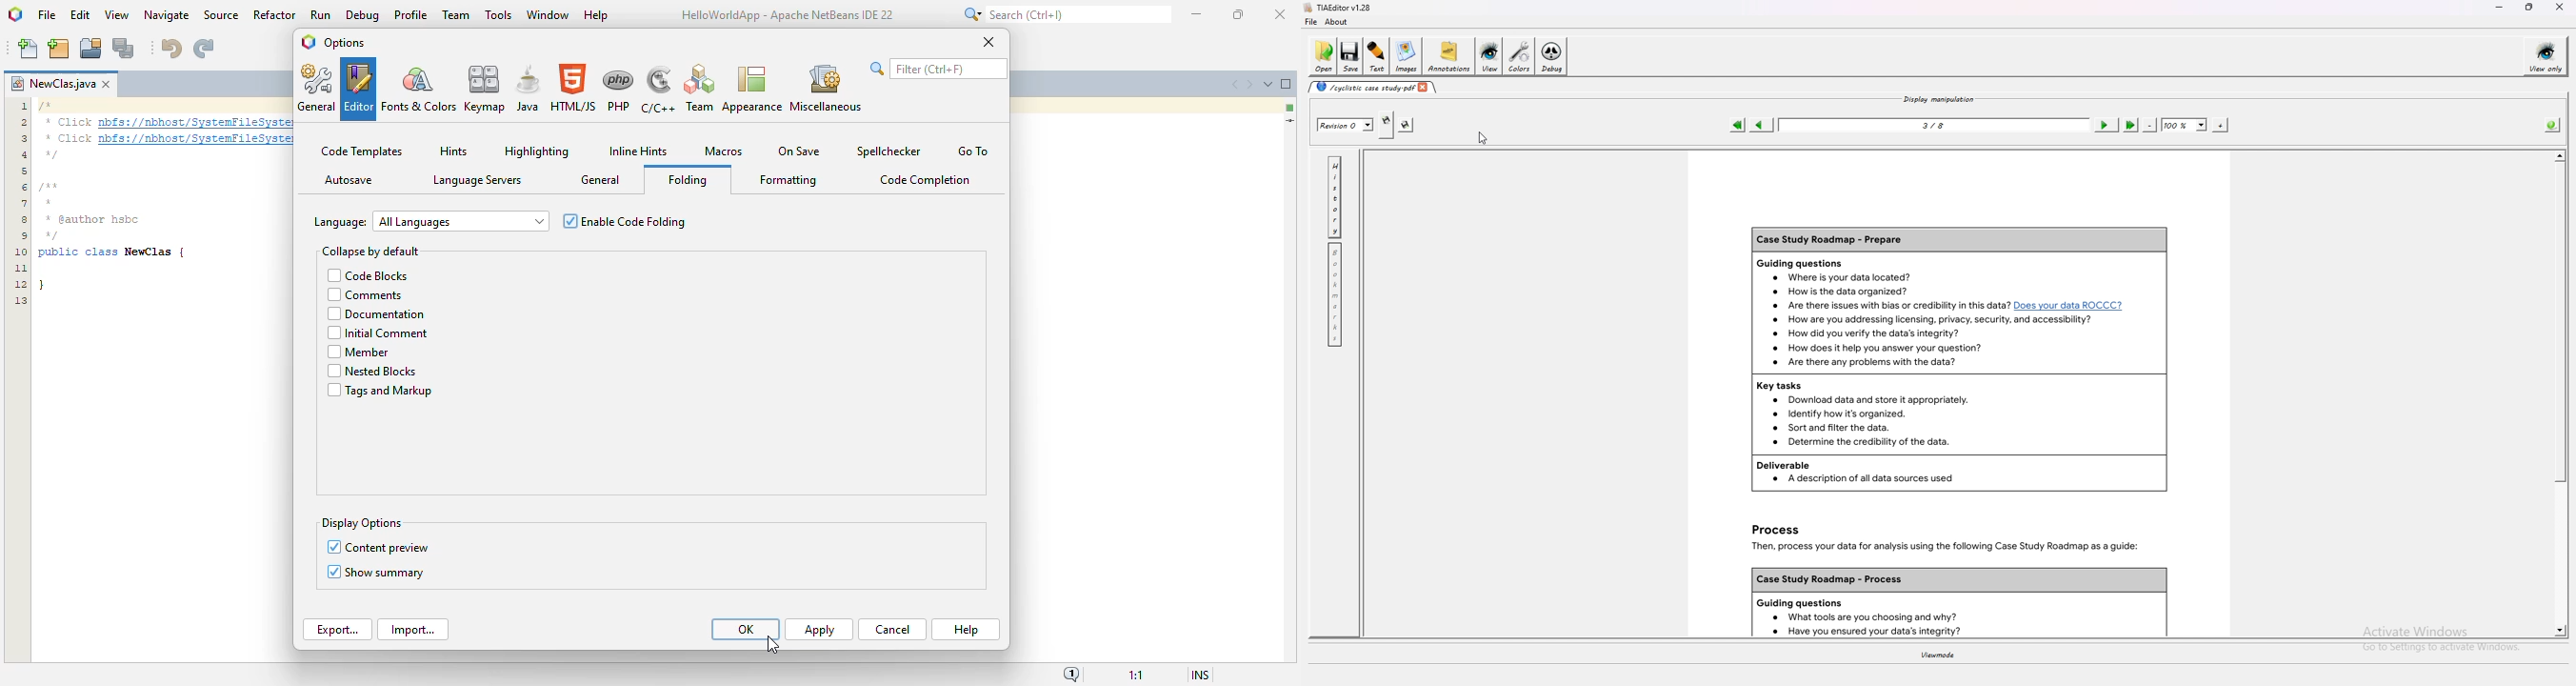  What do you see at coordinates (1484, 138) in the screenshot?
I see `cursor` at bounding box center [1484, 138].